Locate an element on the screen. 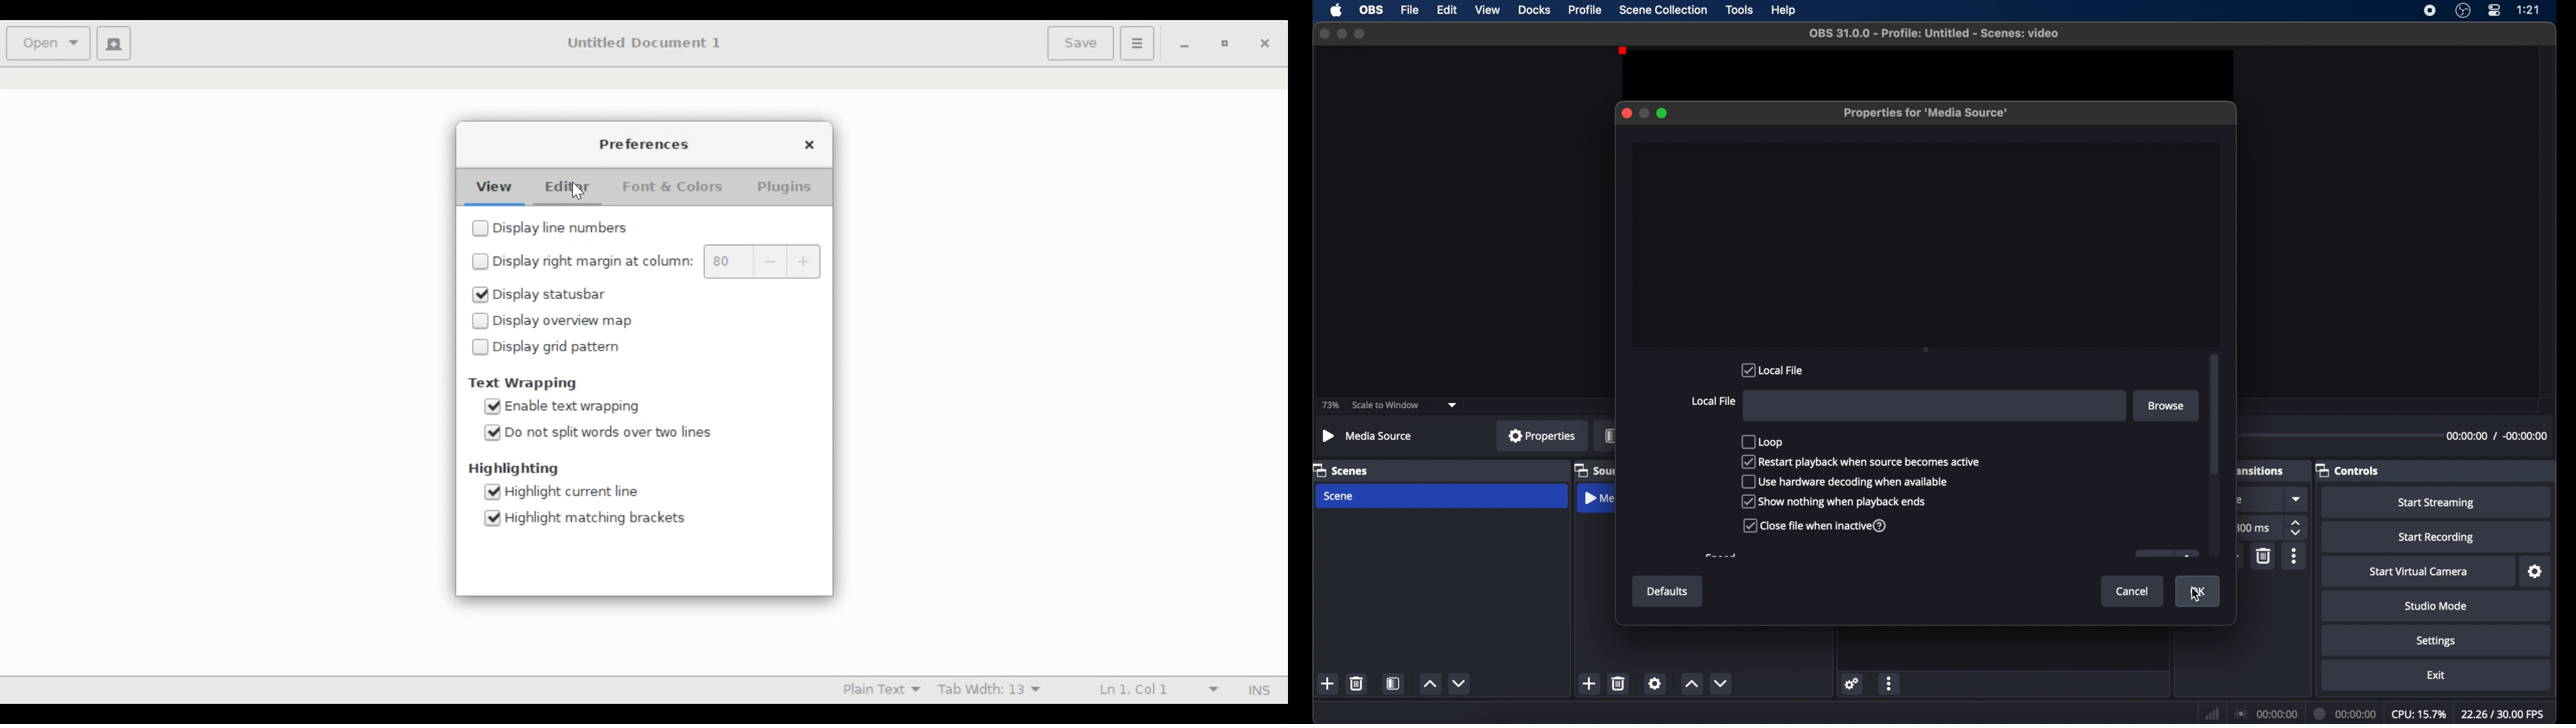  decrement is located at coordinates (1460, 683).